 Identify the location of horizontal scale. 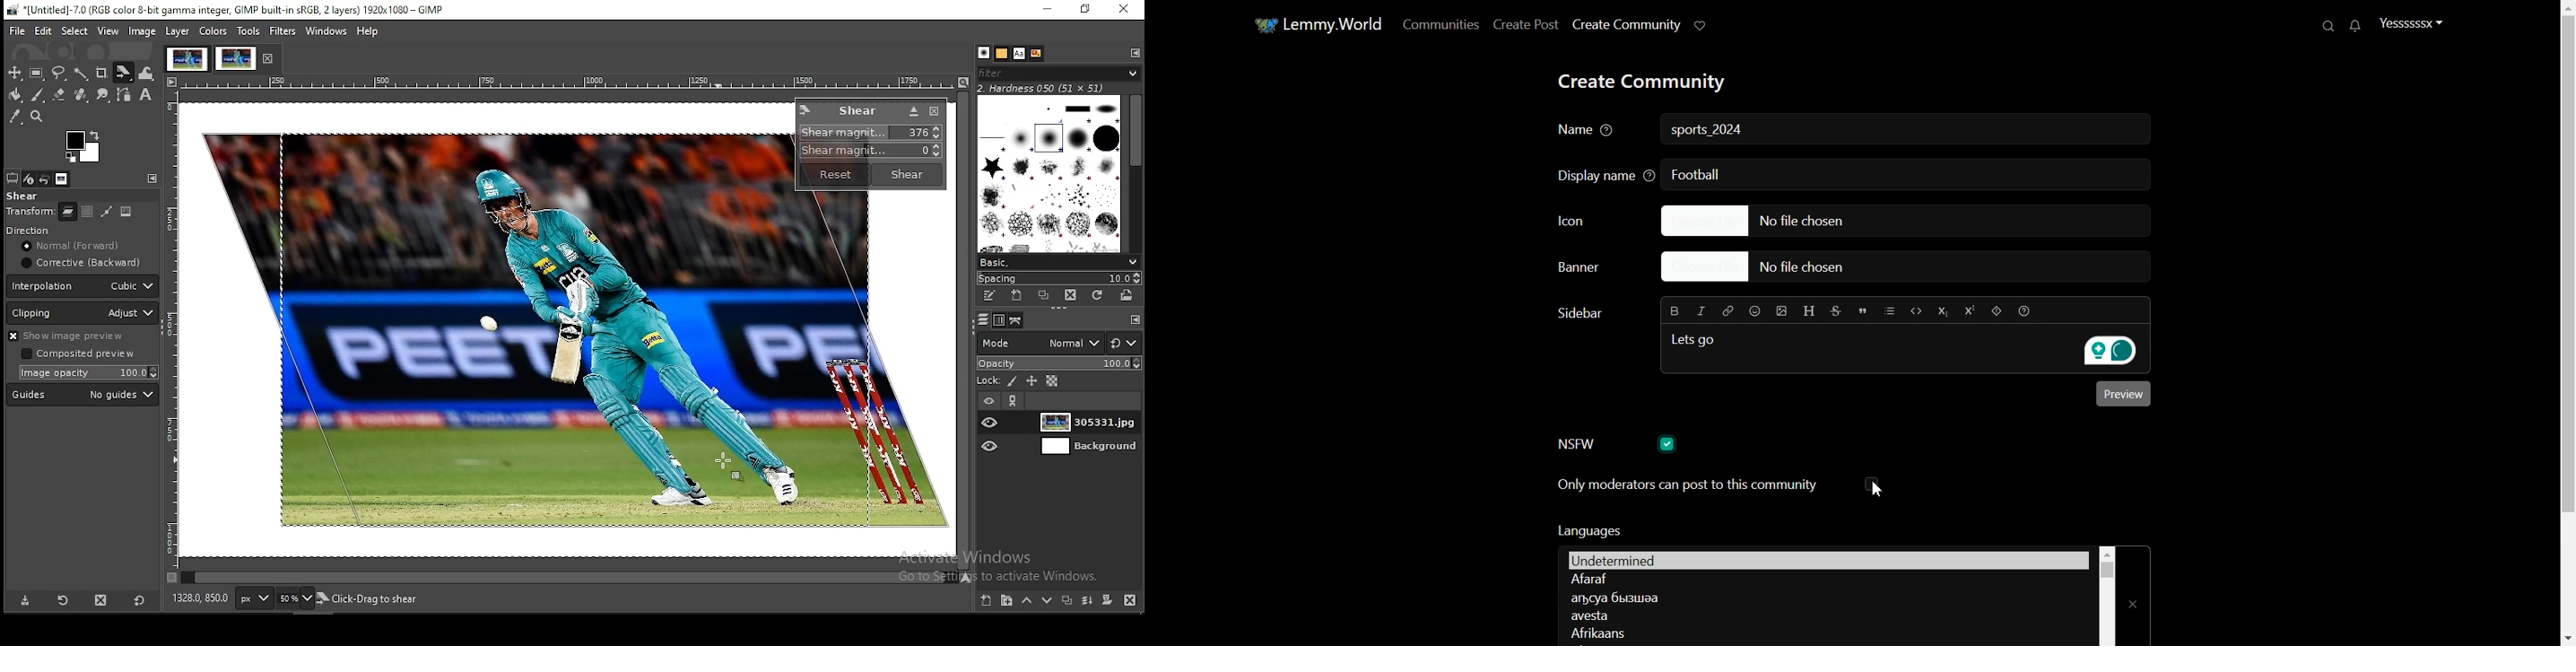
(567, 83).